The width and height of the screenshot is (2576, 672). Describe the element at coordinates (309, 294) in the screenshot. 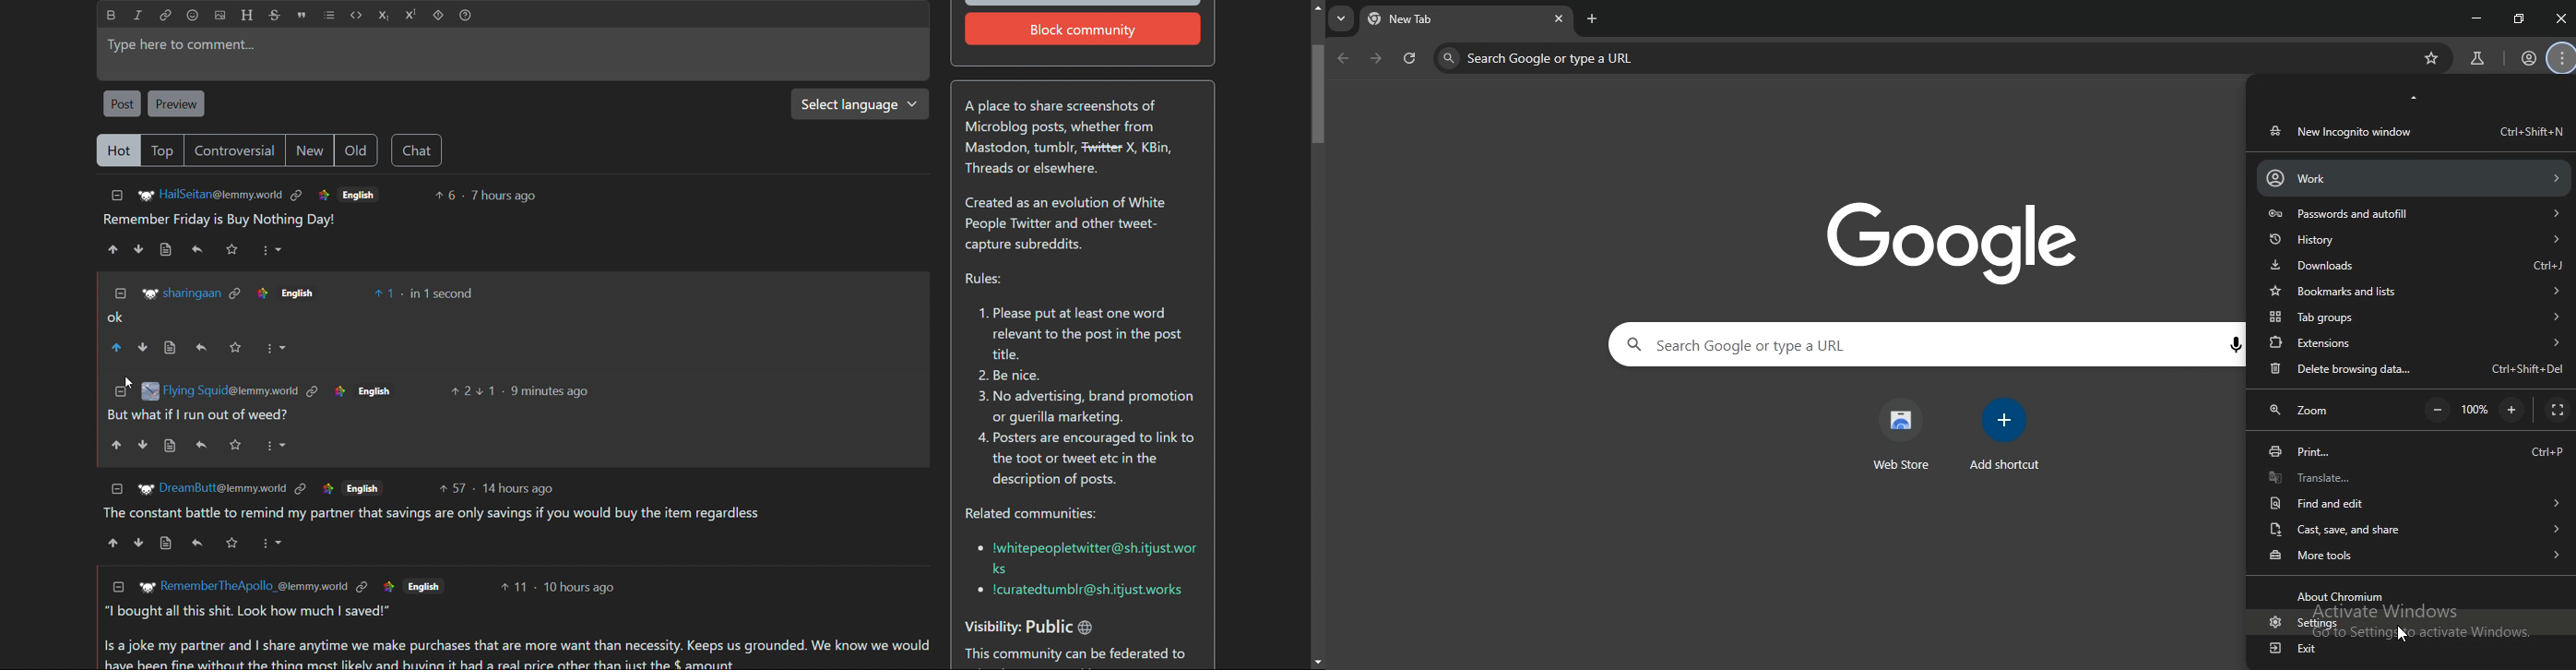

I see `language` at that location.